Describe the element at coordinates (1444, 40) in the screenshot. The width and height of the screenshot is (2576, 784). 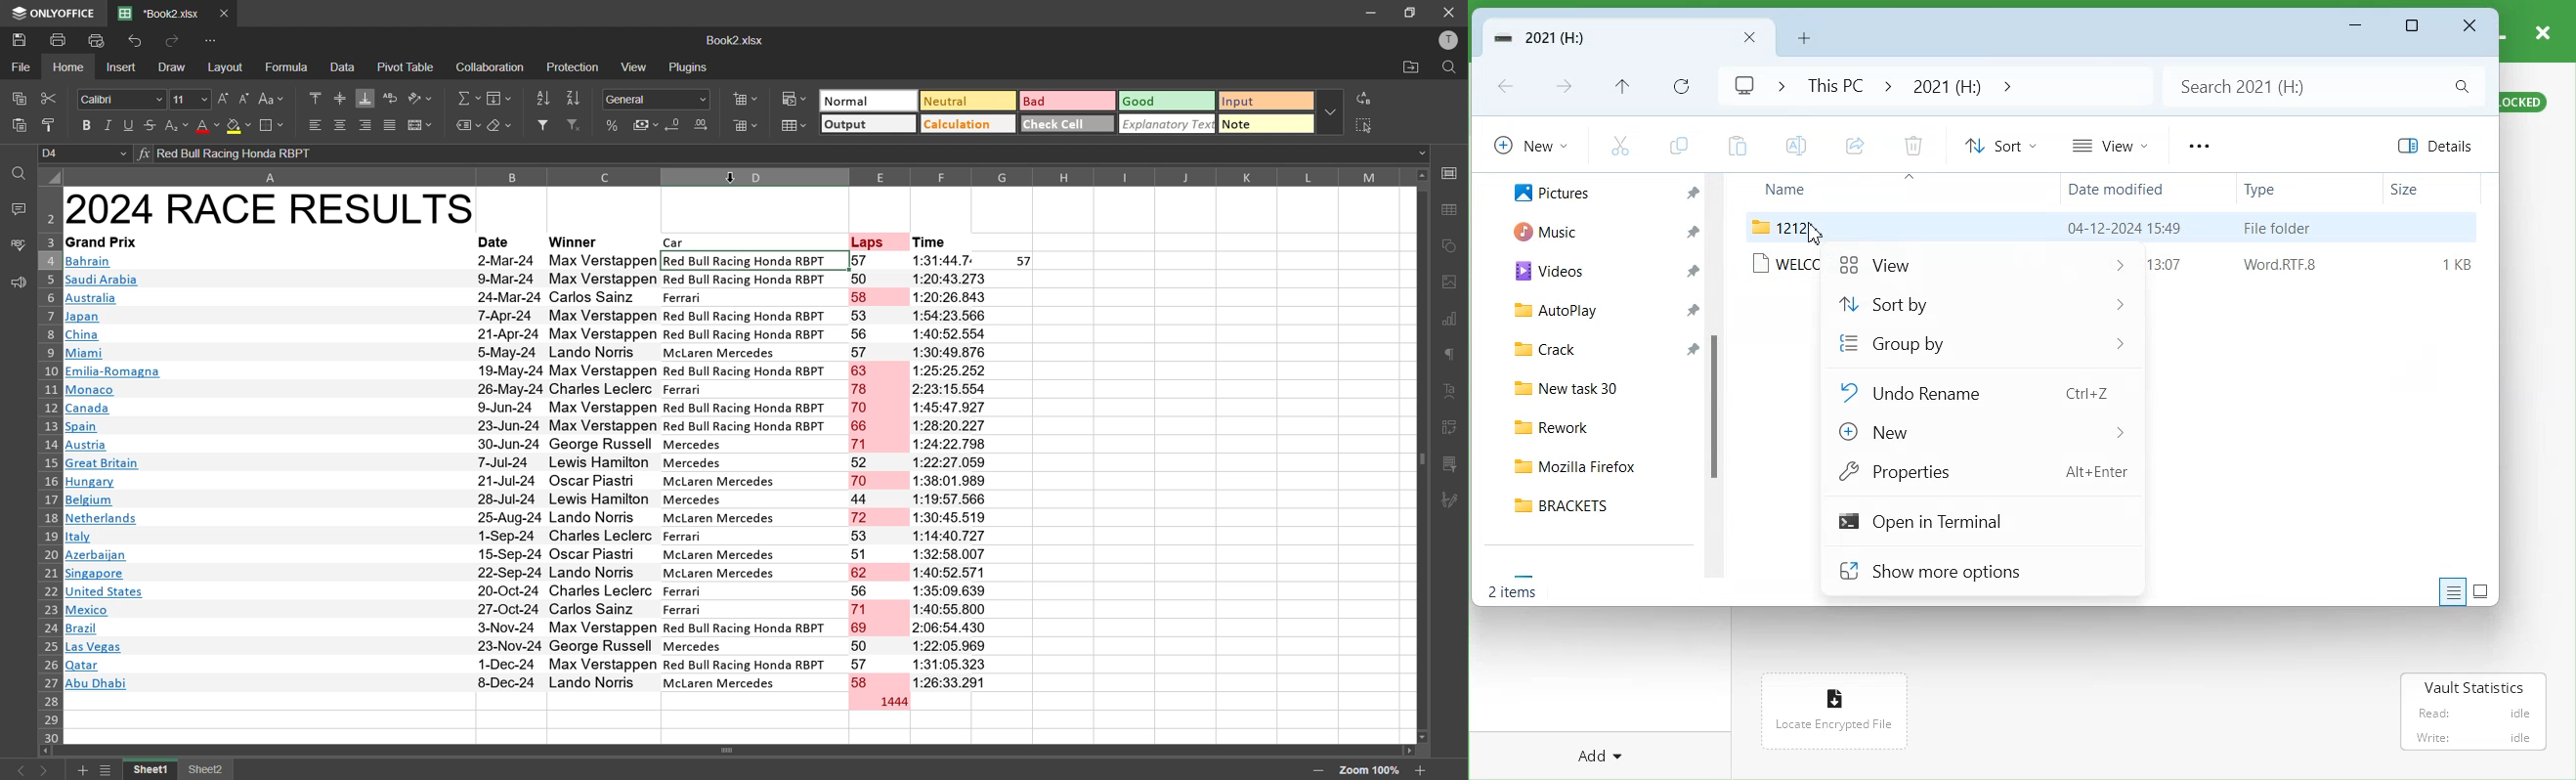
I see `profile` at that location.